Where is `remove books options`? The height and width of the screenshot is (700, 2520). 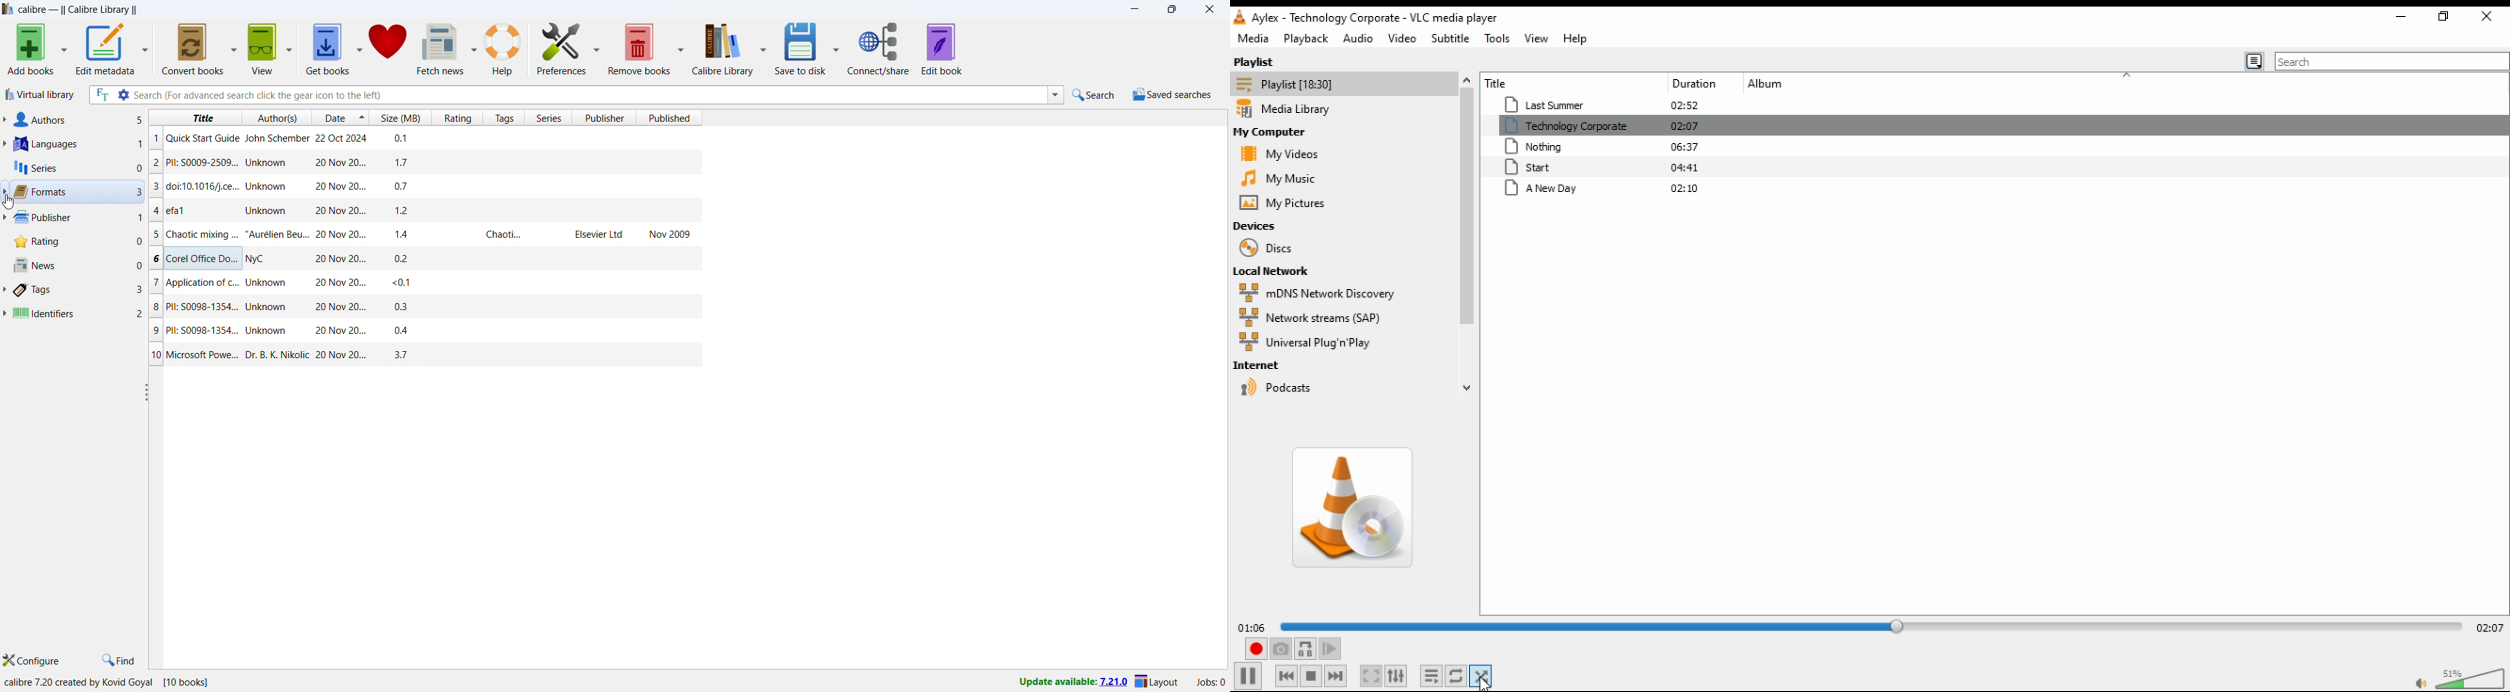
remove books options is located at coordinates (682, 47).